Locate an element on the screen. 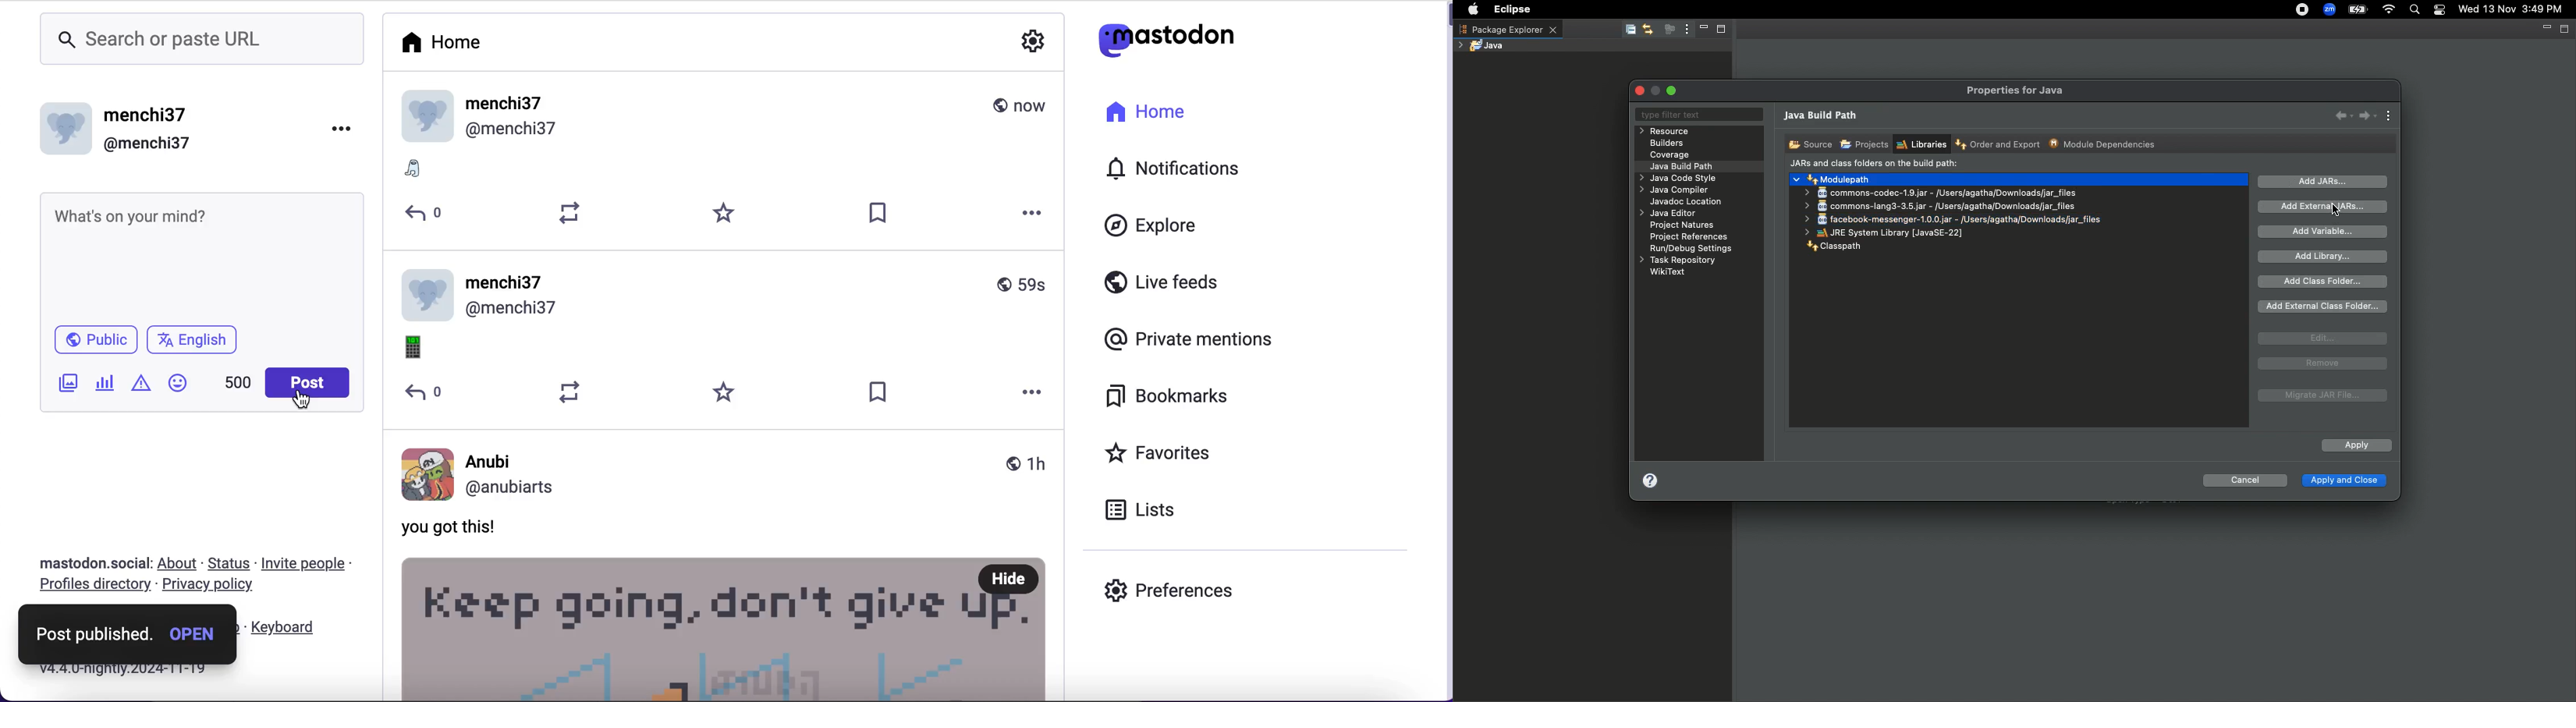 The height and width of the screenshot is (728, 2576). about is located at coordinates (178, 564).